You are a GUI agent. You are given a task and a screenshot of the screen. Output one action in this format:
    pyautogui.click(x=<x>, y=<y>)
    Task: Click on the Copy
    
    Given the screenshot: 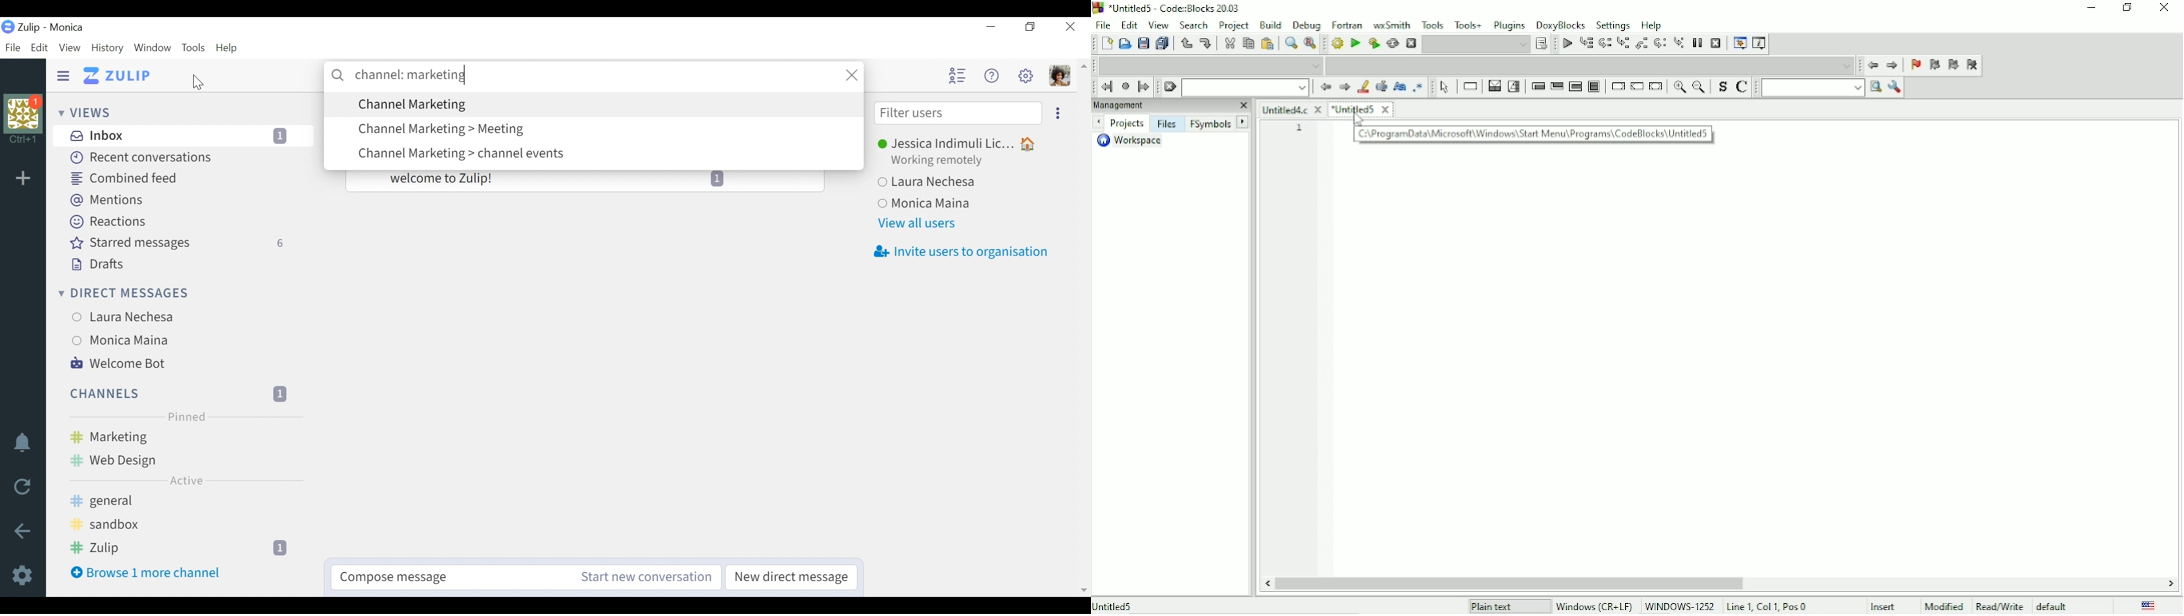 What is the action you would take?
    pyautogui.click(x=1248, y=44)
    